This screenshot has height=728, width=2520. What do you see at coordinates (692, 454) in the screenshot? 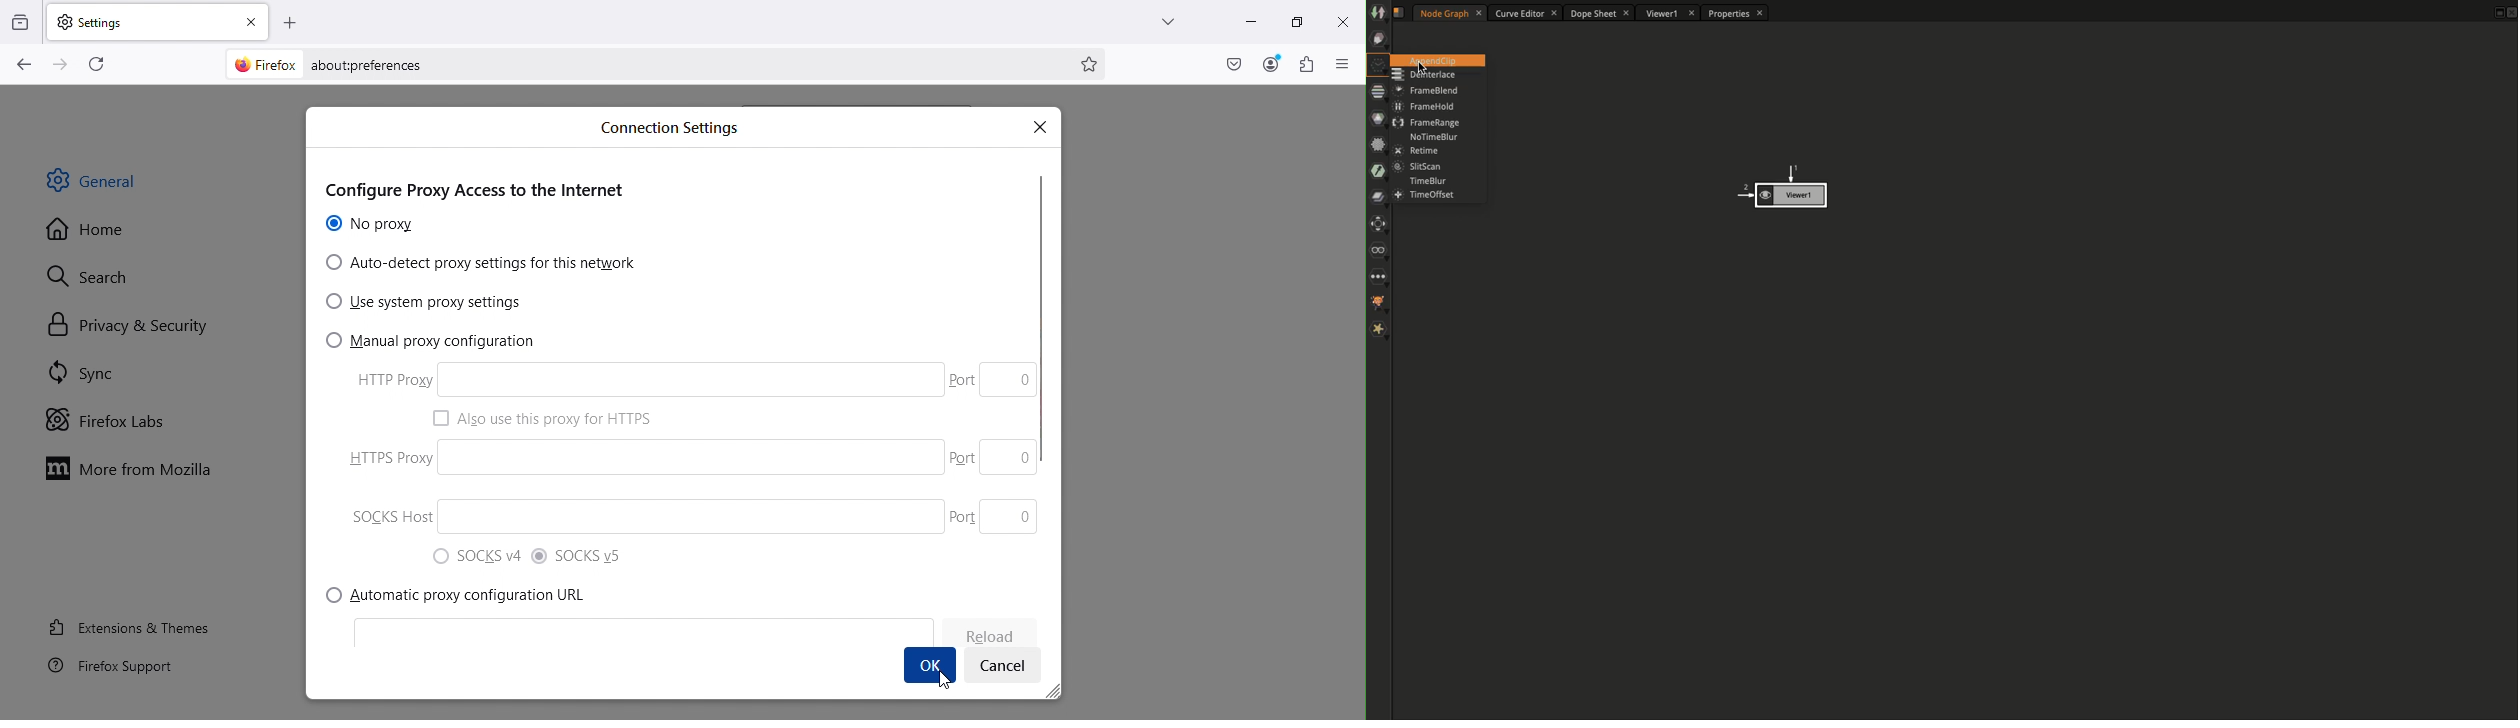
I see `HTTPS proxy` at bounding box center [692, 454].